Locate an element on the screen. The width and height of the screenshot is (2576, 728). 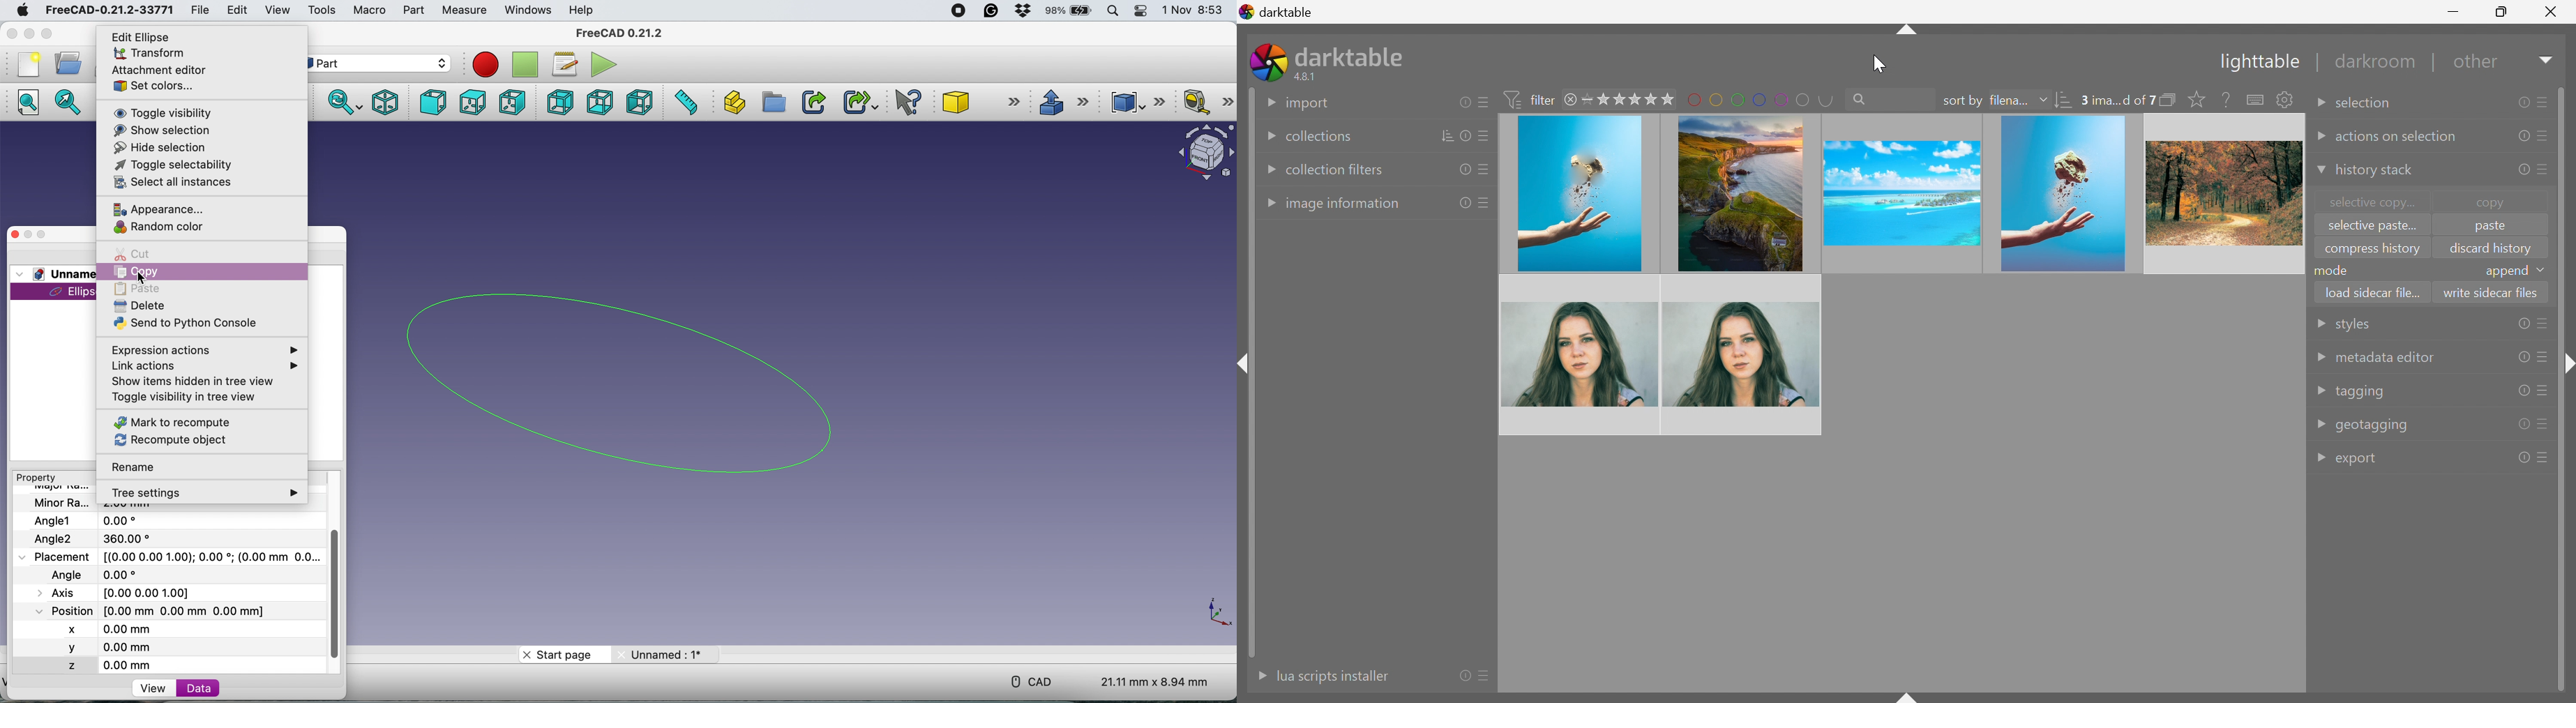
presets is located at coordinates (1483, 103).